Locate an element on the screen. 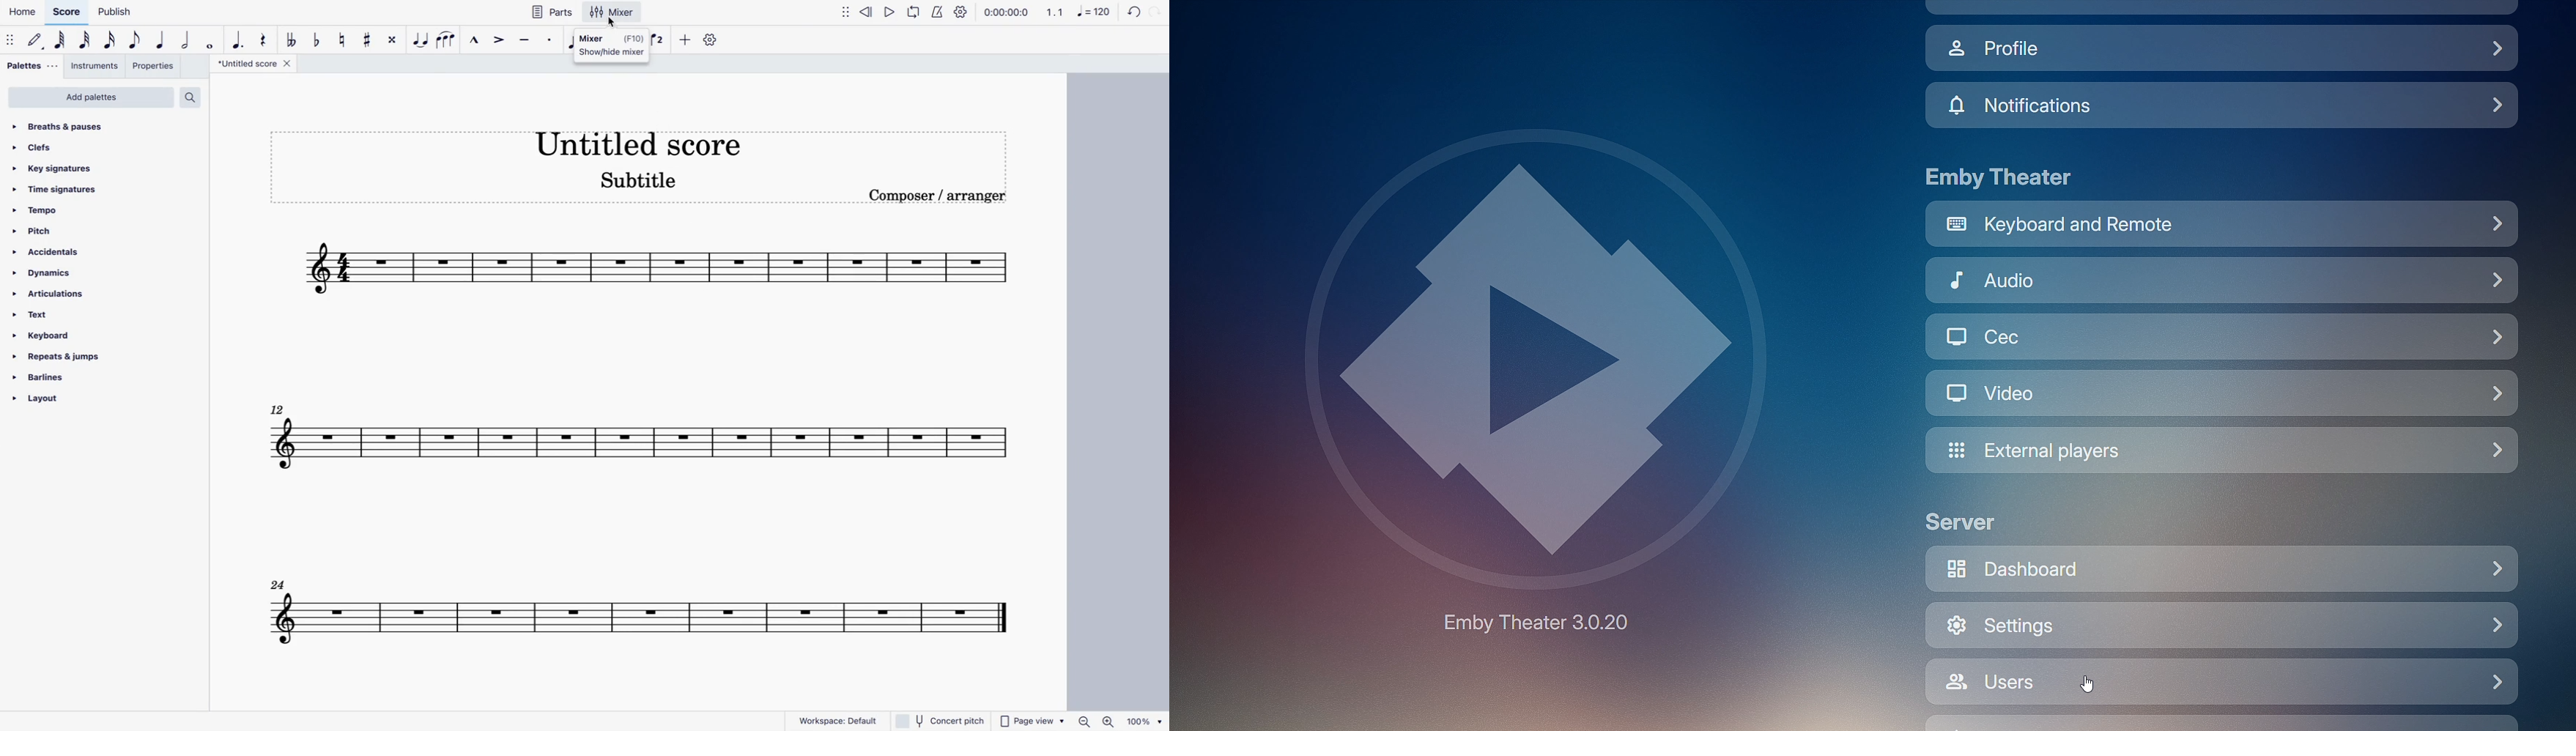 This screenshot has width=2576, height=756. quarter note is located at coordinates (162, 41).